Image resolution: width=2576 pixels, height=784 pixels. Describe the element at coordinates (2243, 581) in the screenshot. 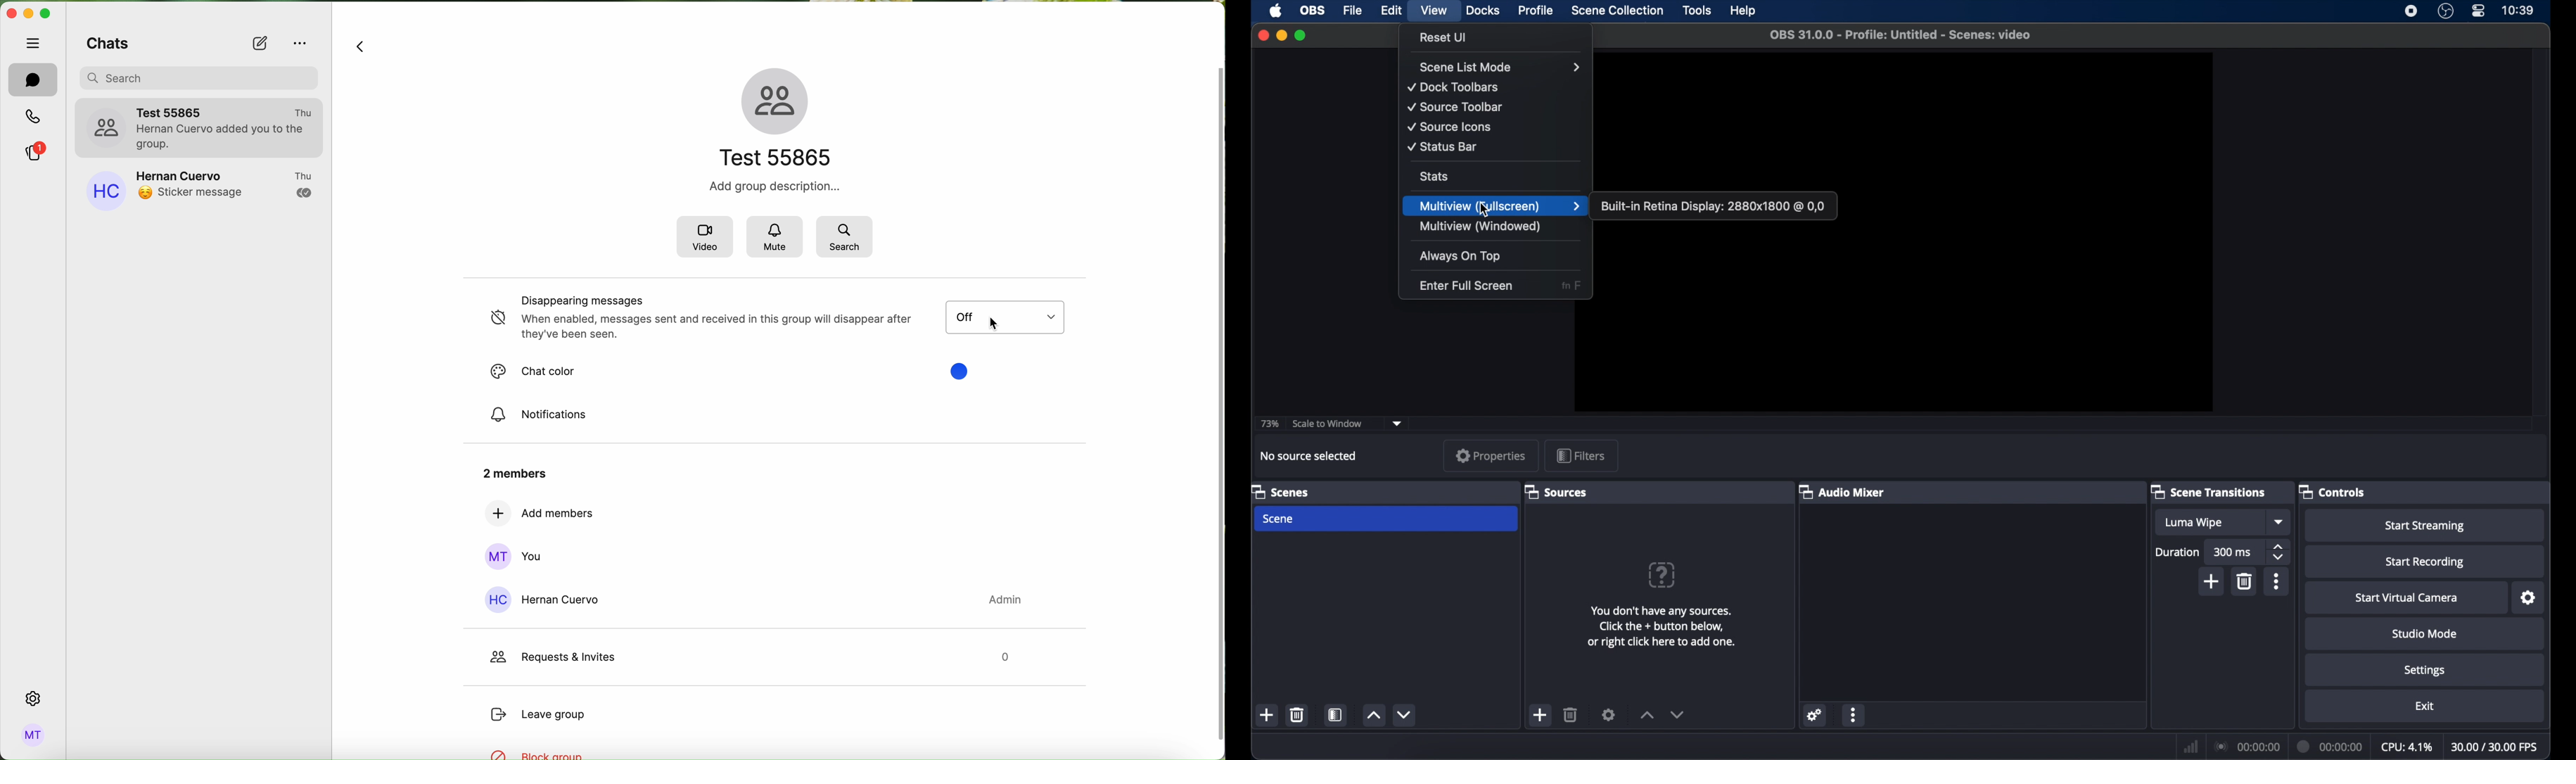

I see `delete` at that location.